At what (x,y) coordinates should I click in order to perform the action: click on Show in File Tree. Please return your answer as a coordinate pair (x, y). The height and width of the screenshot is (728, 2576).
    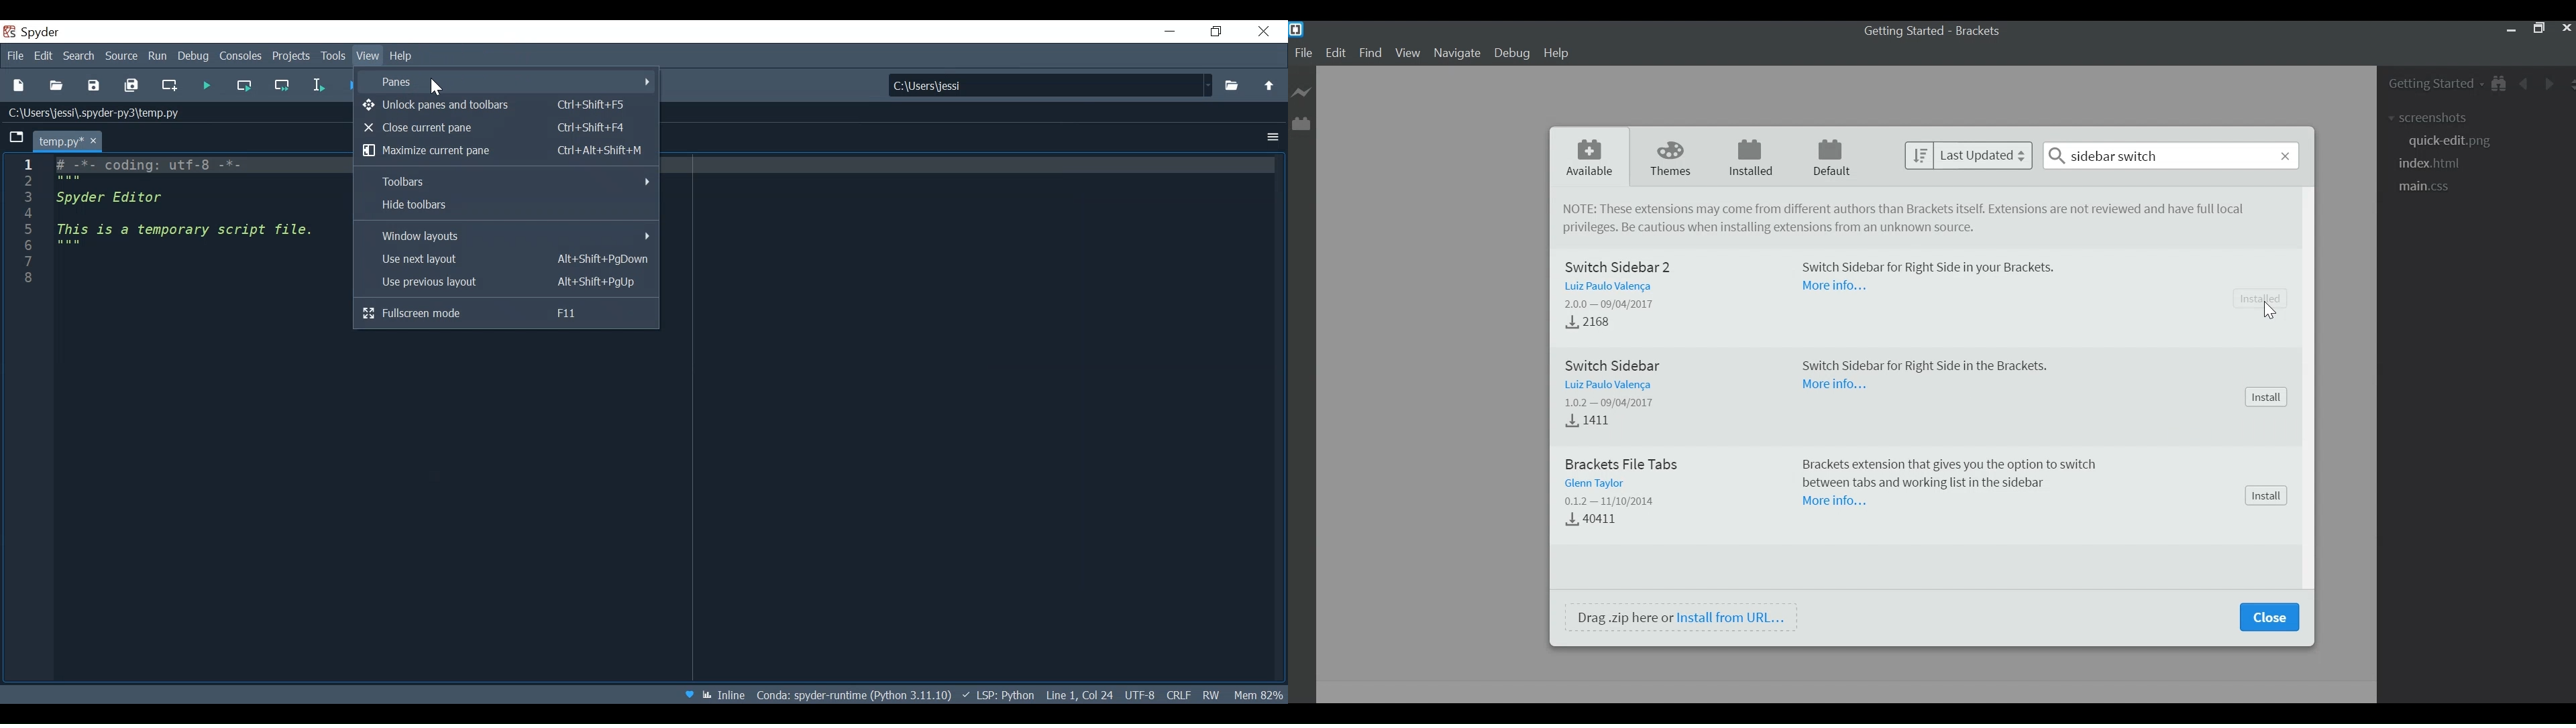
    Looking at the image, I should click on (2502, 84).